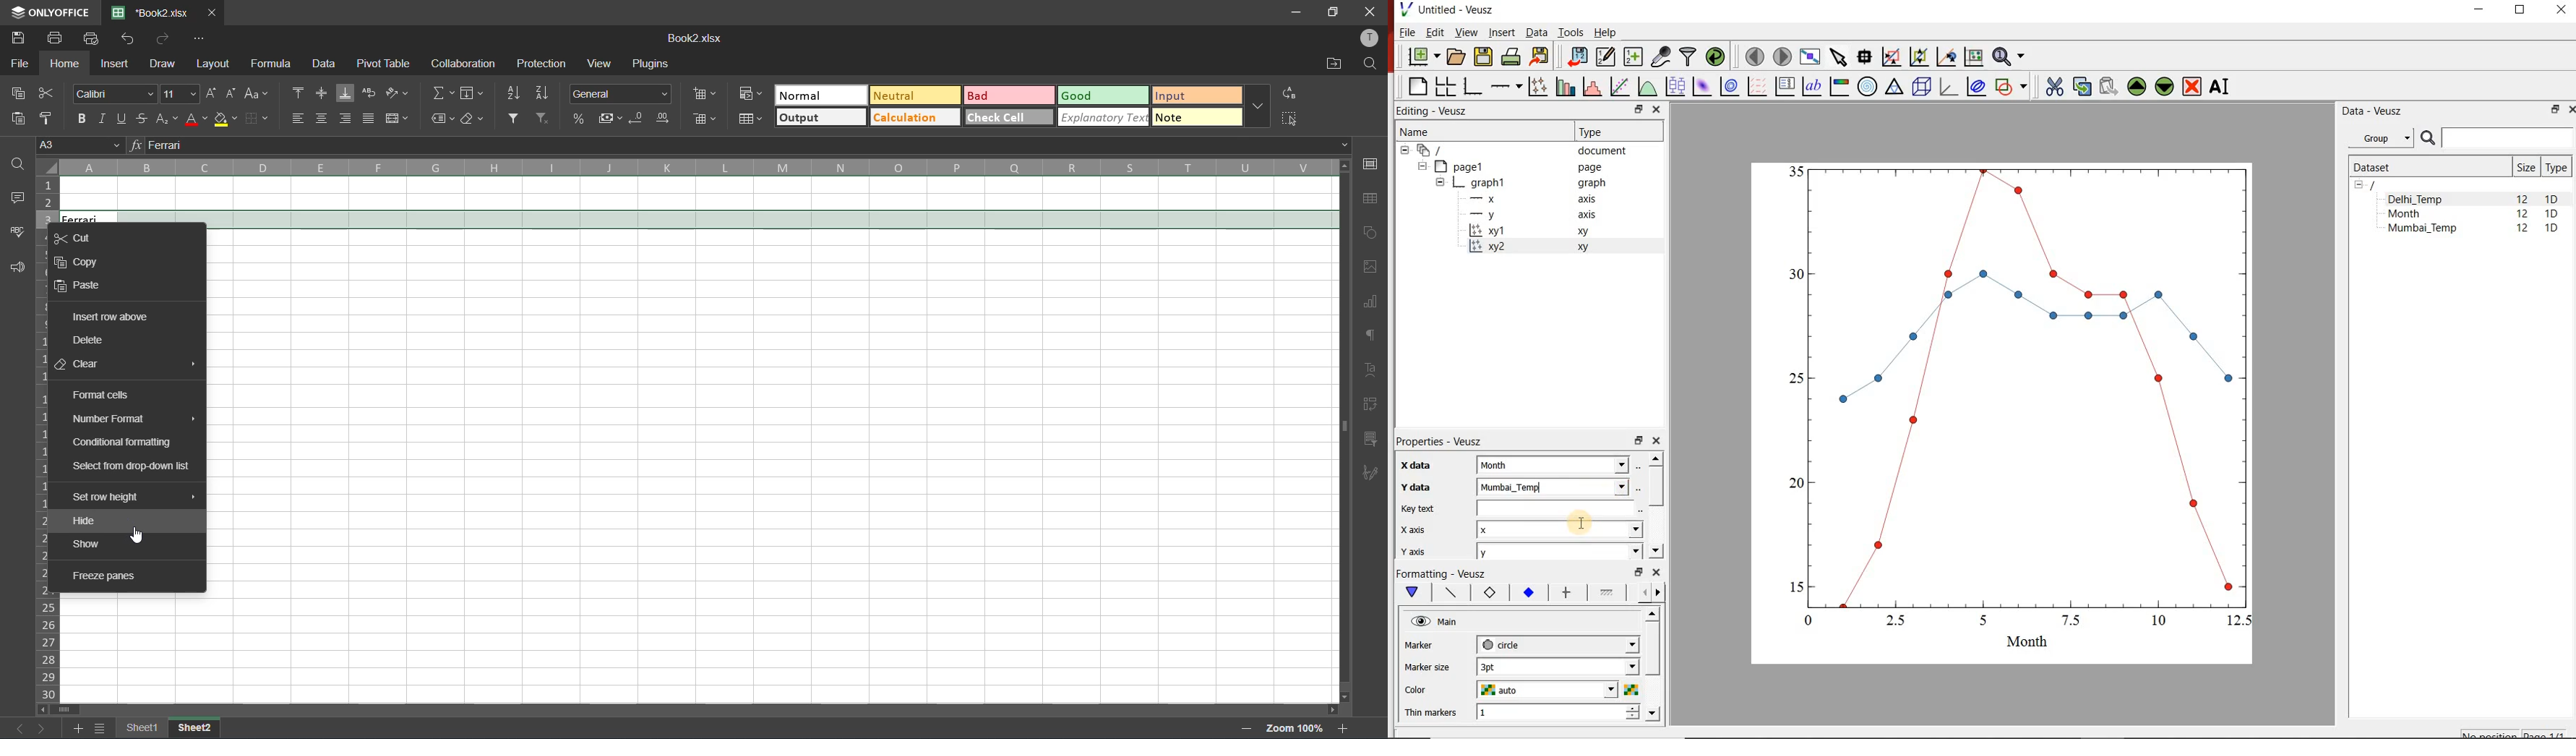 The width and height of the screenshot is (2576, 756). Describe the element at coordinates (461, 64) in the screenshot. I see `collaboration` at that location.